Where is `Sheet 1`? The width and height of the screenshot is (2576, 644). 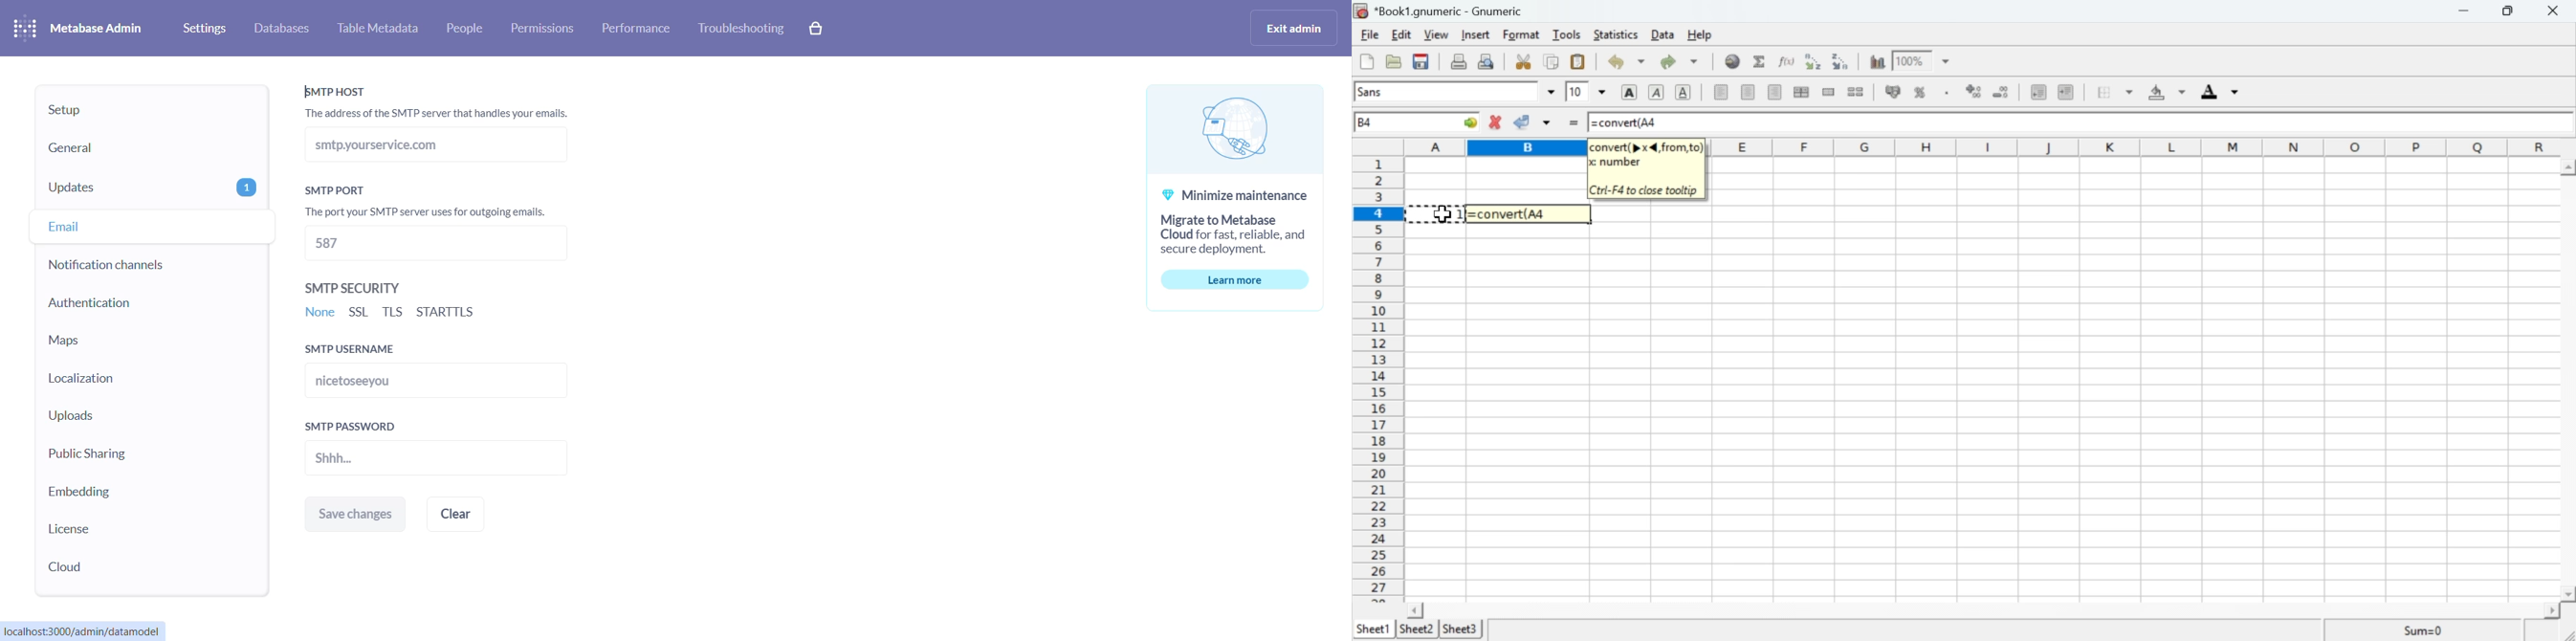 Sheet 1 is located at coordinates (1376, 629).